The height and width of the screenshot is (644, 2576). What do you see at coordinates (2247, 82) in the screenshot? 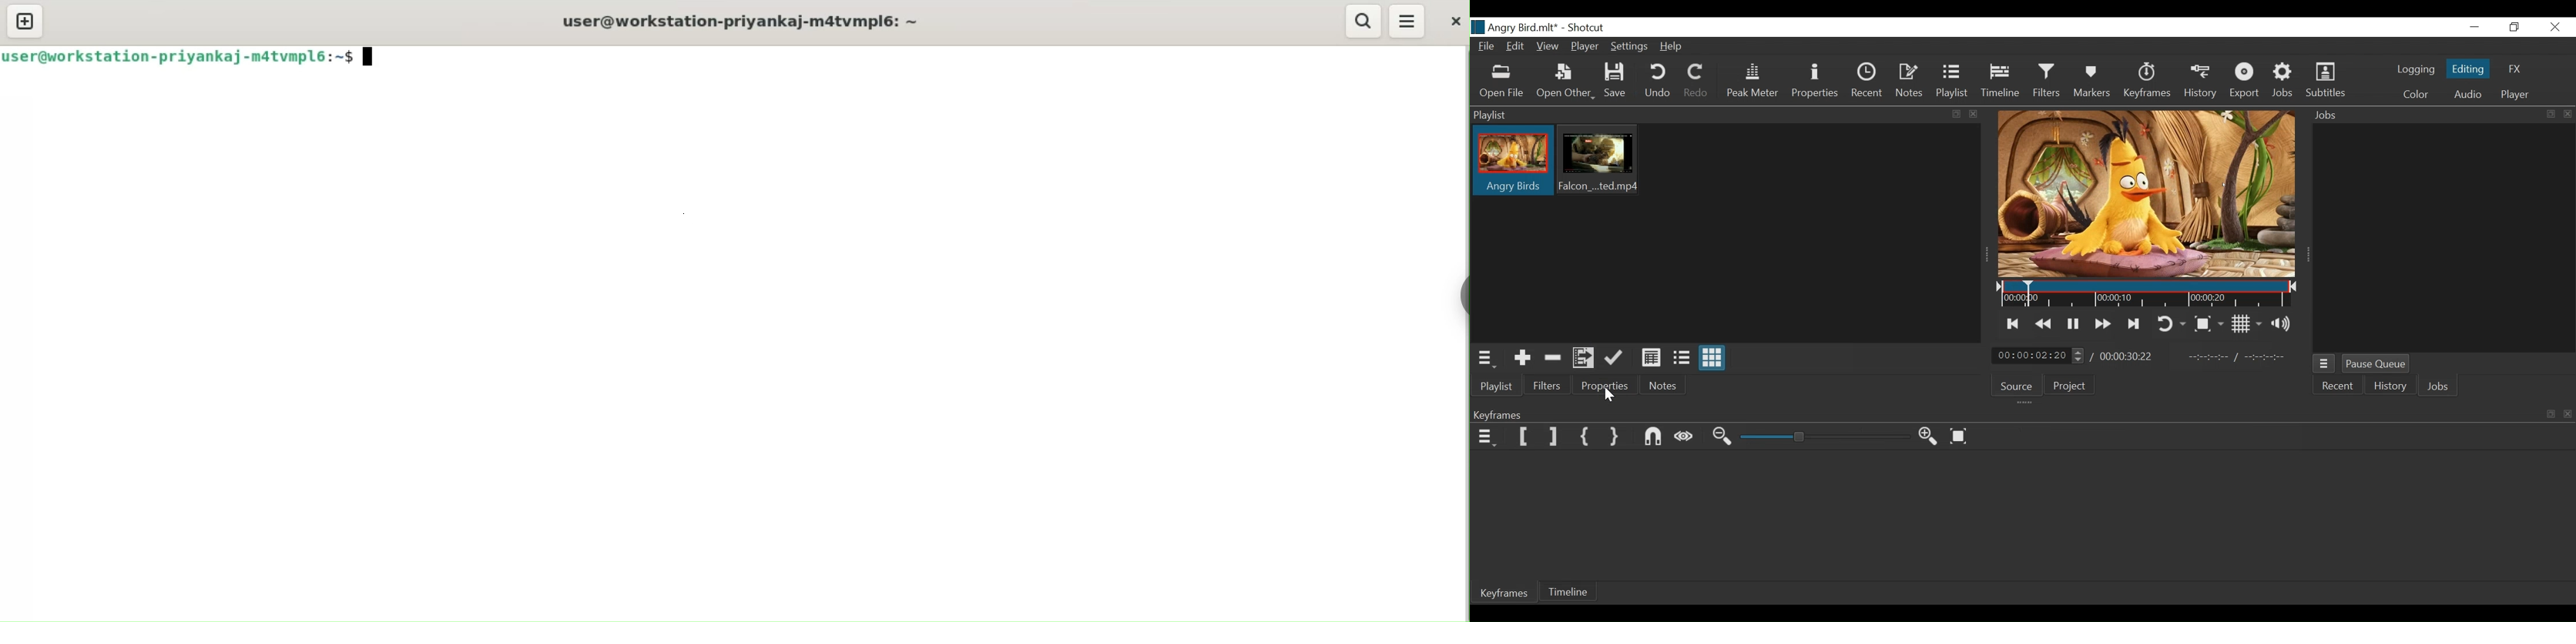
I see `Export` at bounding box center [2247, 82].